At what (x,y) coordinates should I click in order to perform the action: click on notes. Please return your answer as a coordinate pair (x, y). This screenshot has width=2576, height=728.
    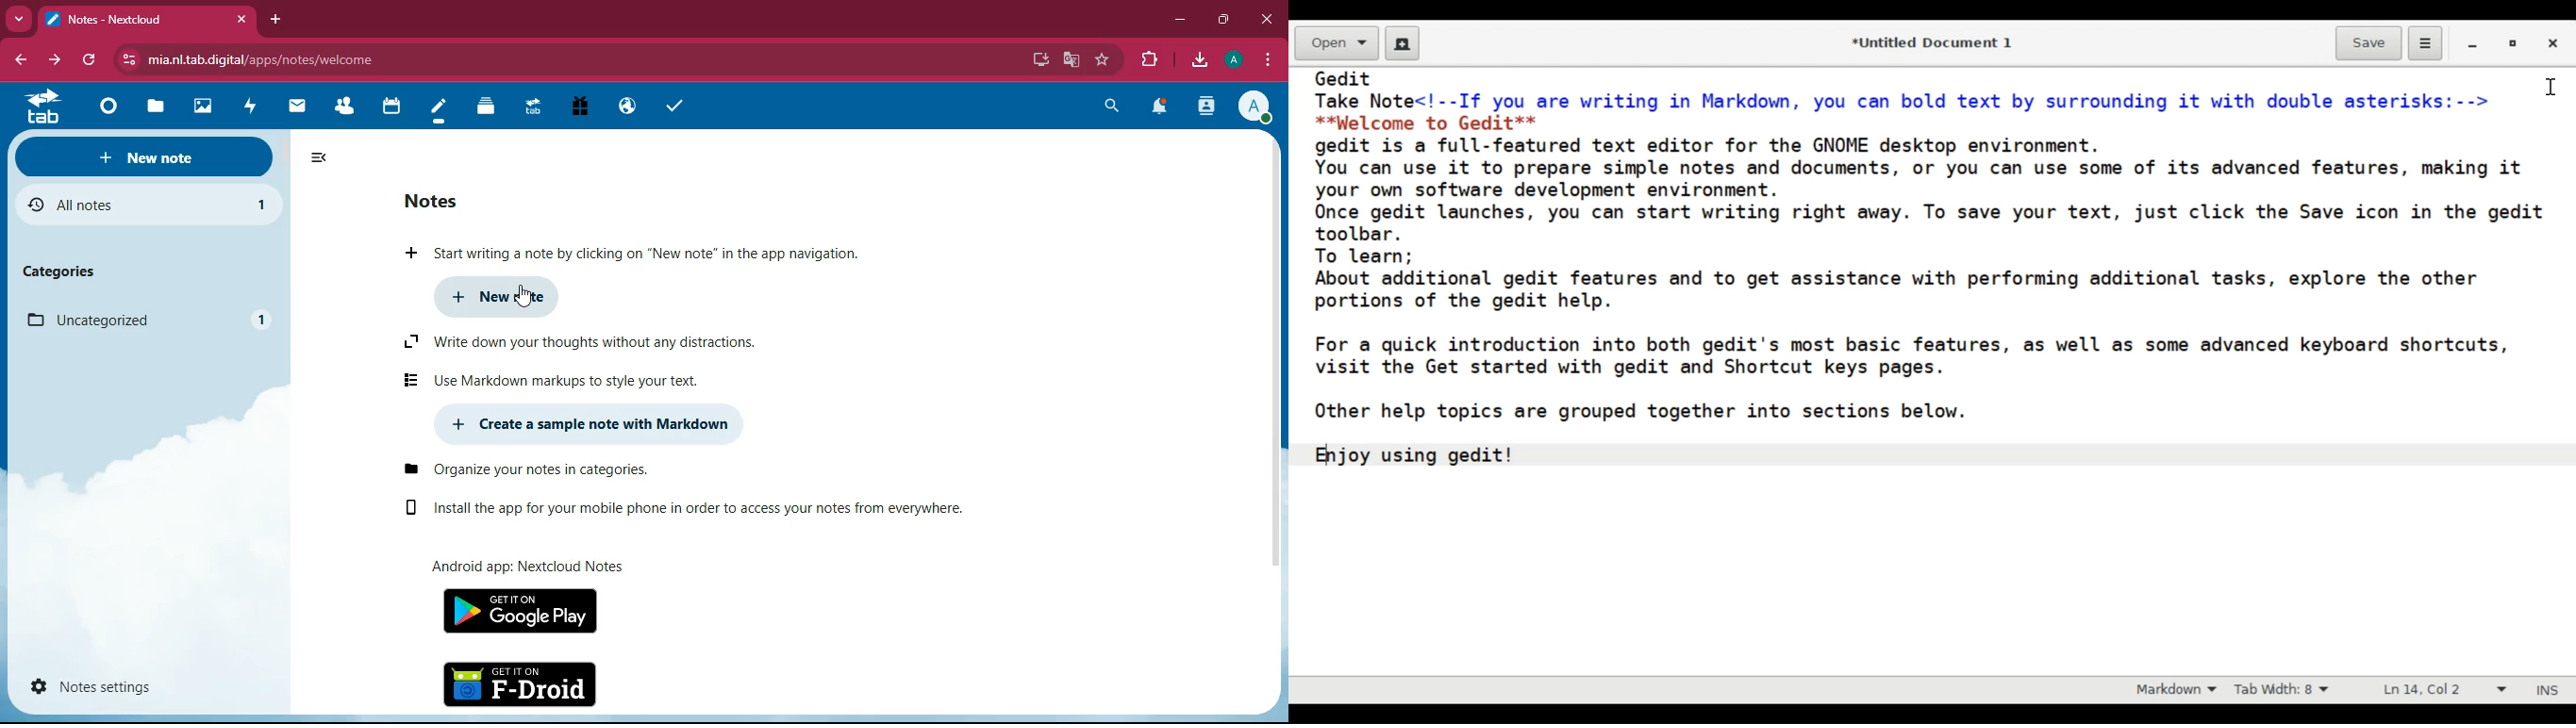
    Looking at the image, I should click on (432, 204).